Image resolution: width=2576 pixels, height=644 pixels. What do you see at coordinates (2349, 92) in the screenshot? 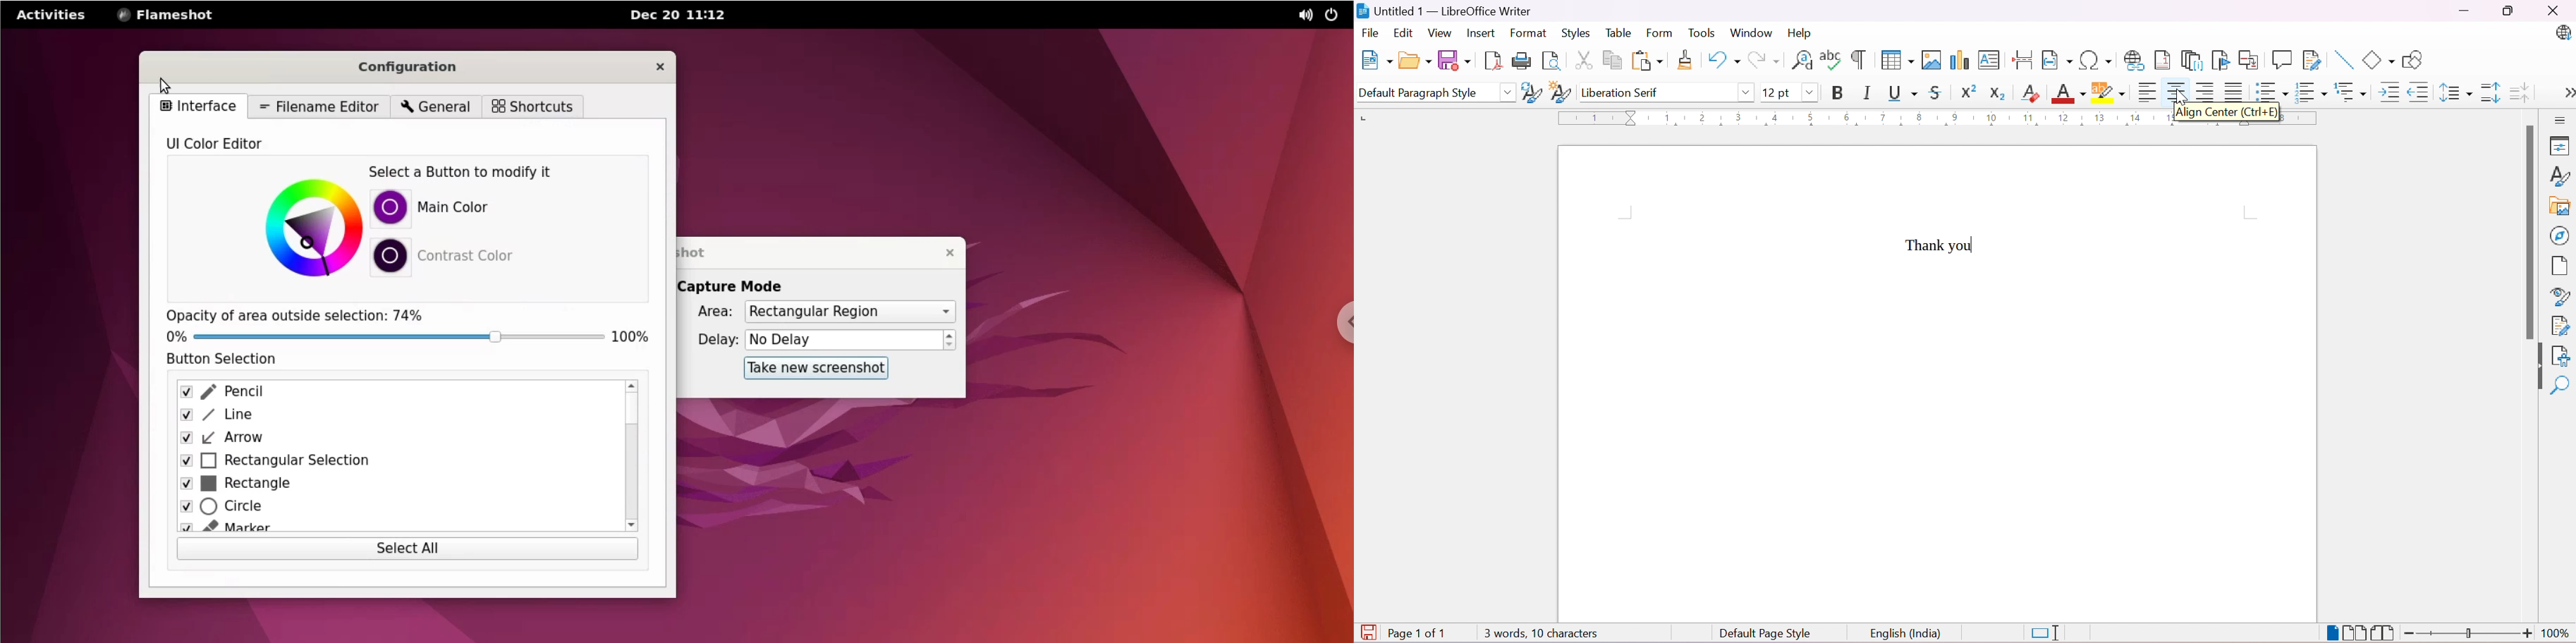
I see `Select Outline Format` at bounding box center [2349, 92].